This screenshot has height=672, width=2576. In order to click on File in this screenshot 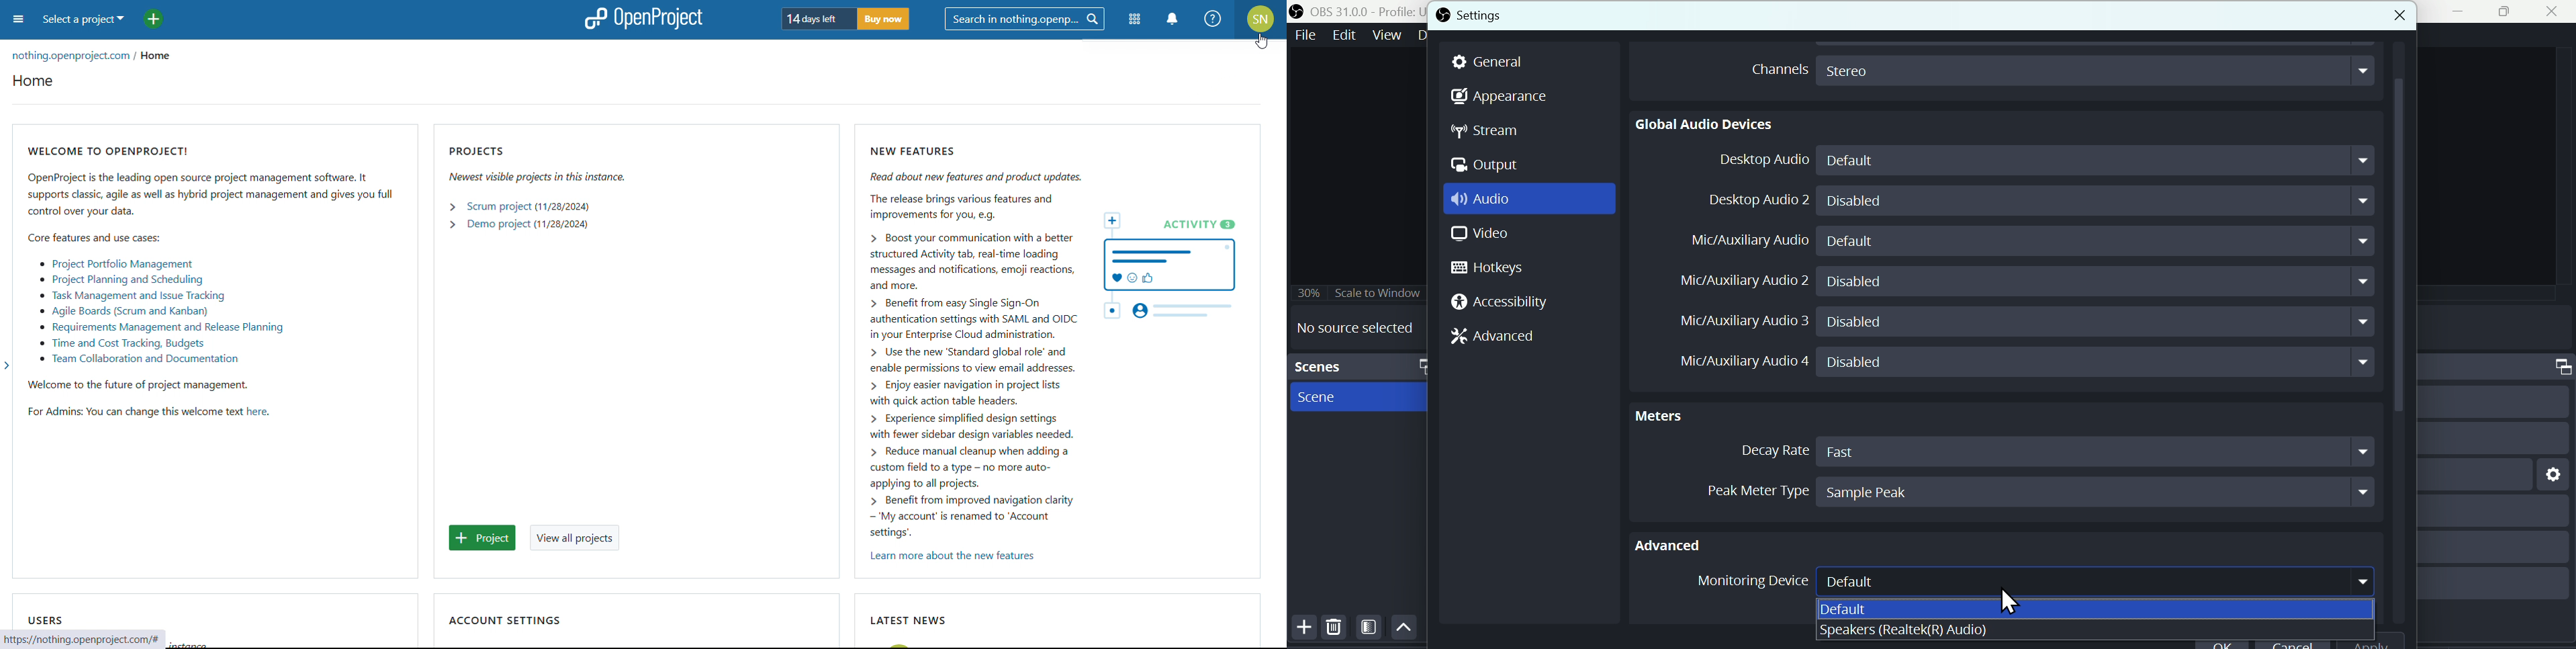, I will do `click(1305, 34)`.